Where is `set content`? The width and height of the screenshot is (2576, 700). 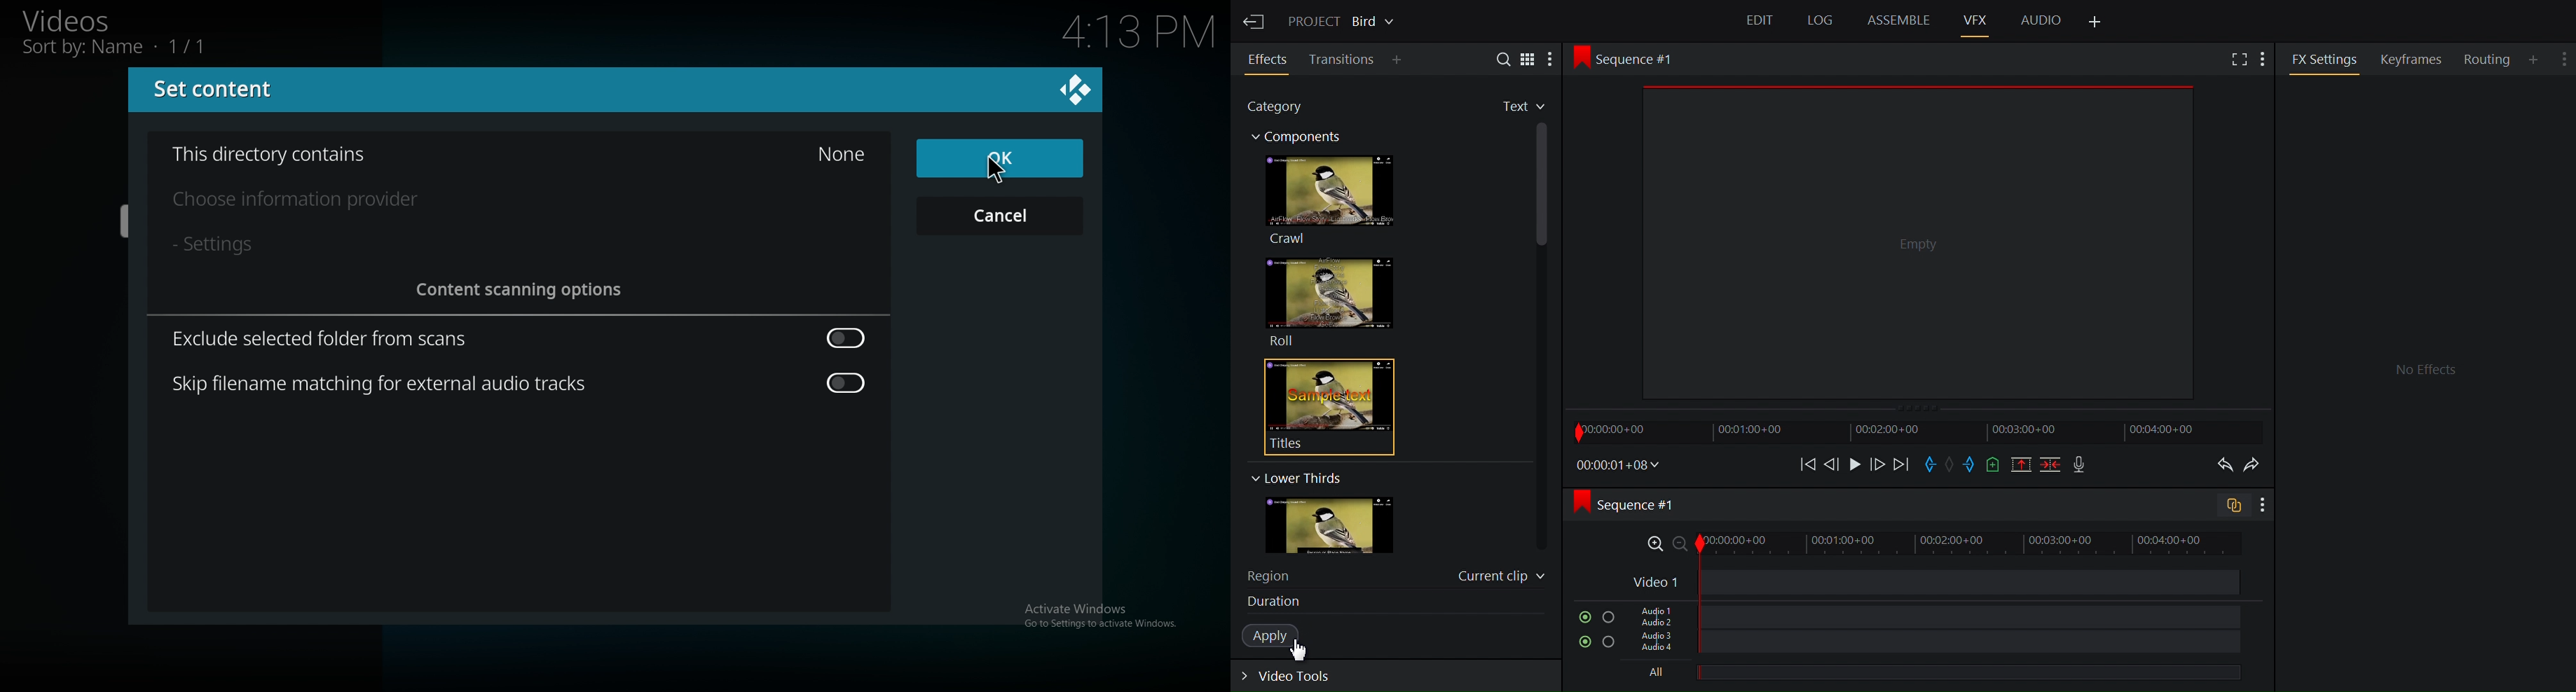
set content is located at coordinates (217, 90).